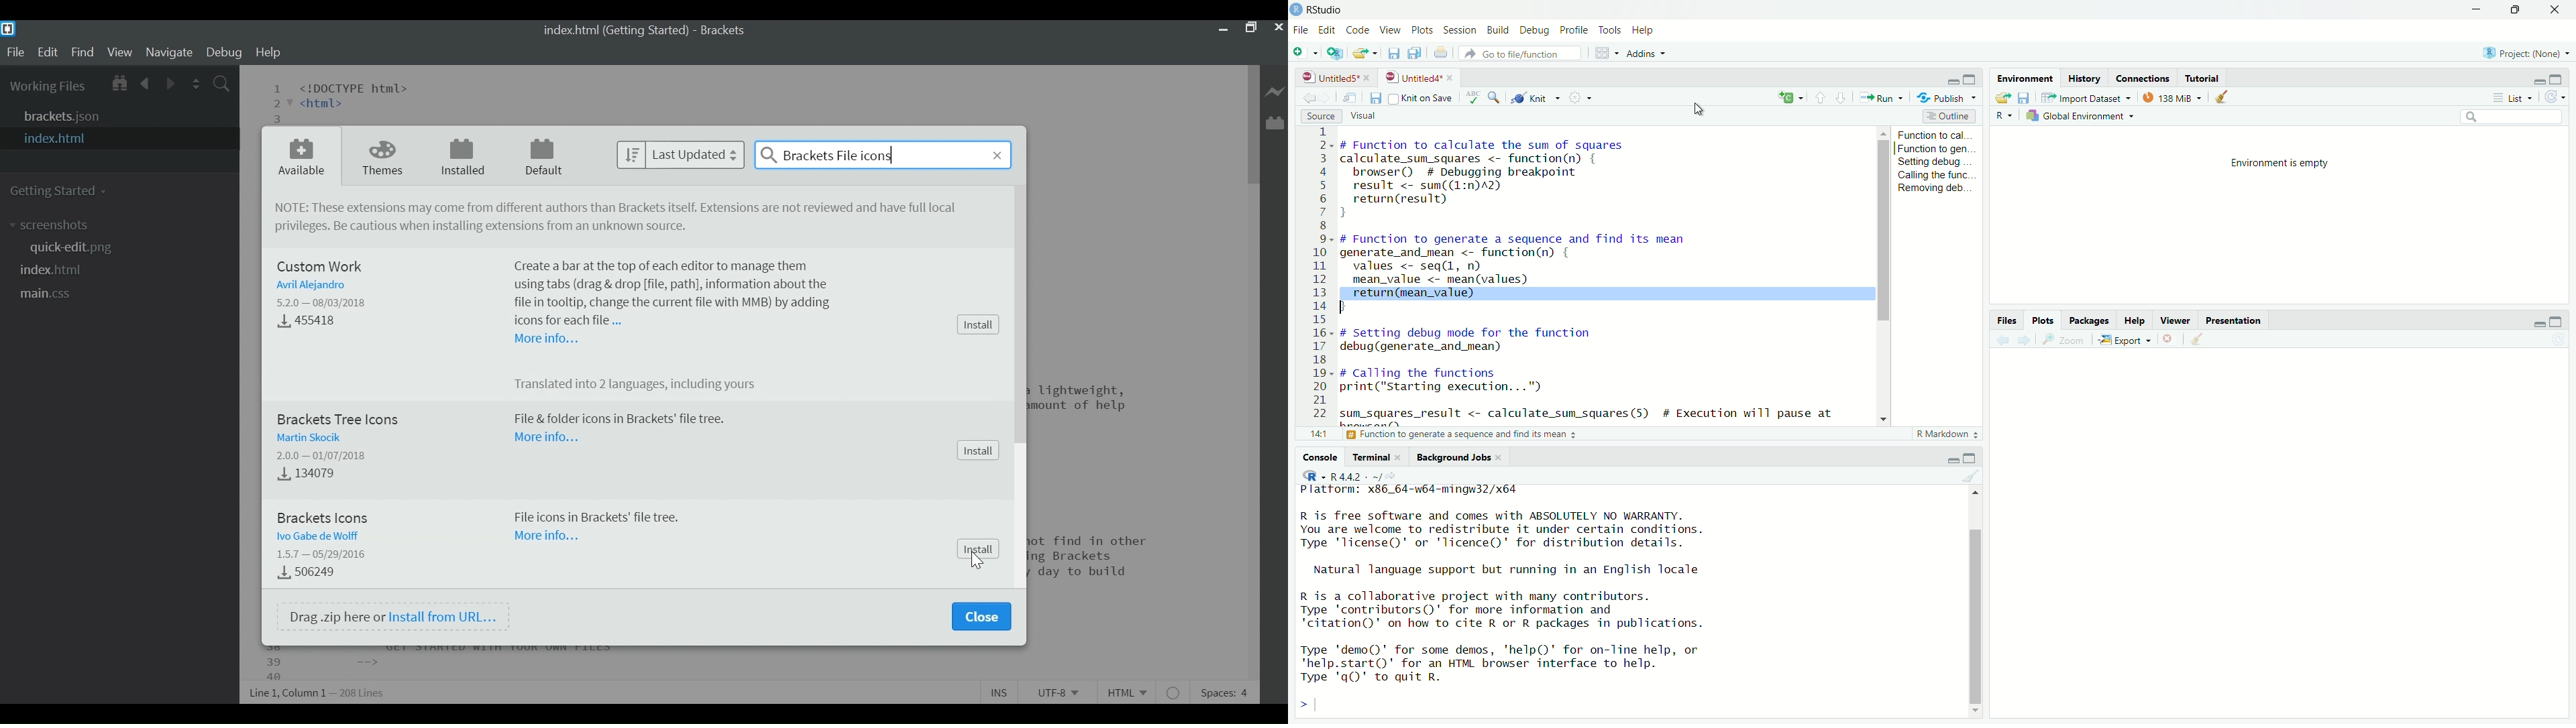 This screenshot has width=2576, height=728. I want to click on c+, so click(1790, 98).